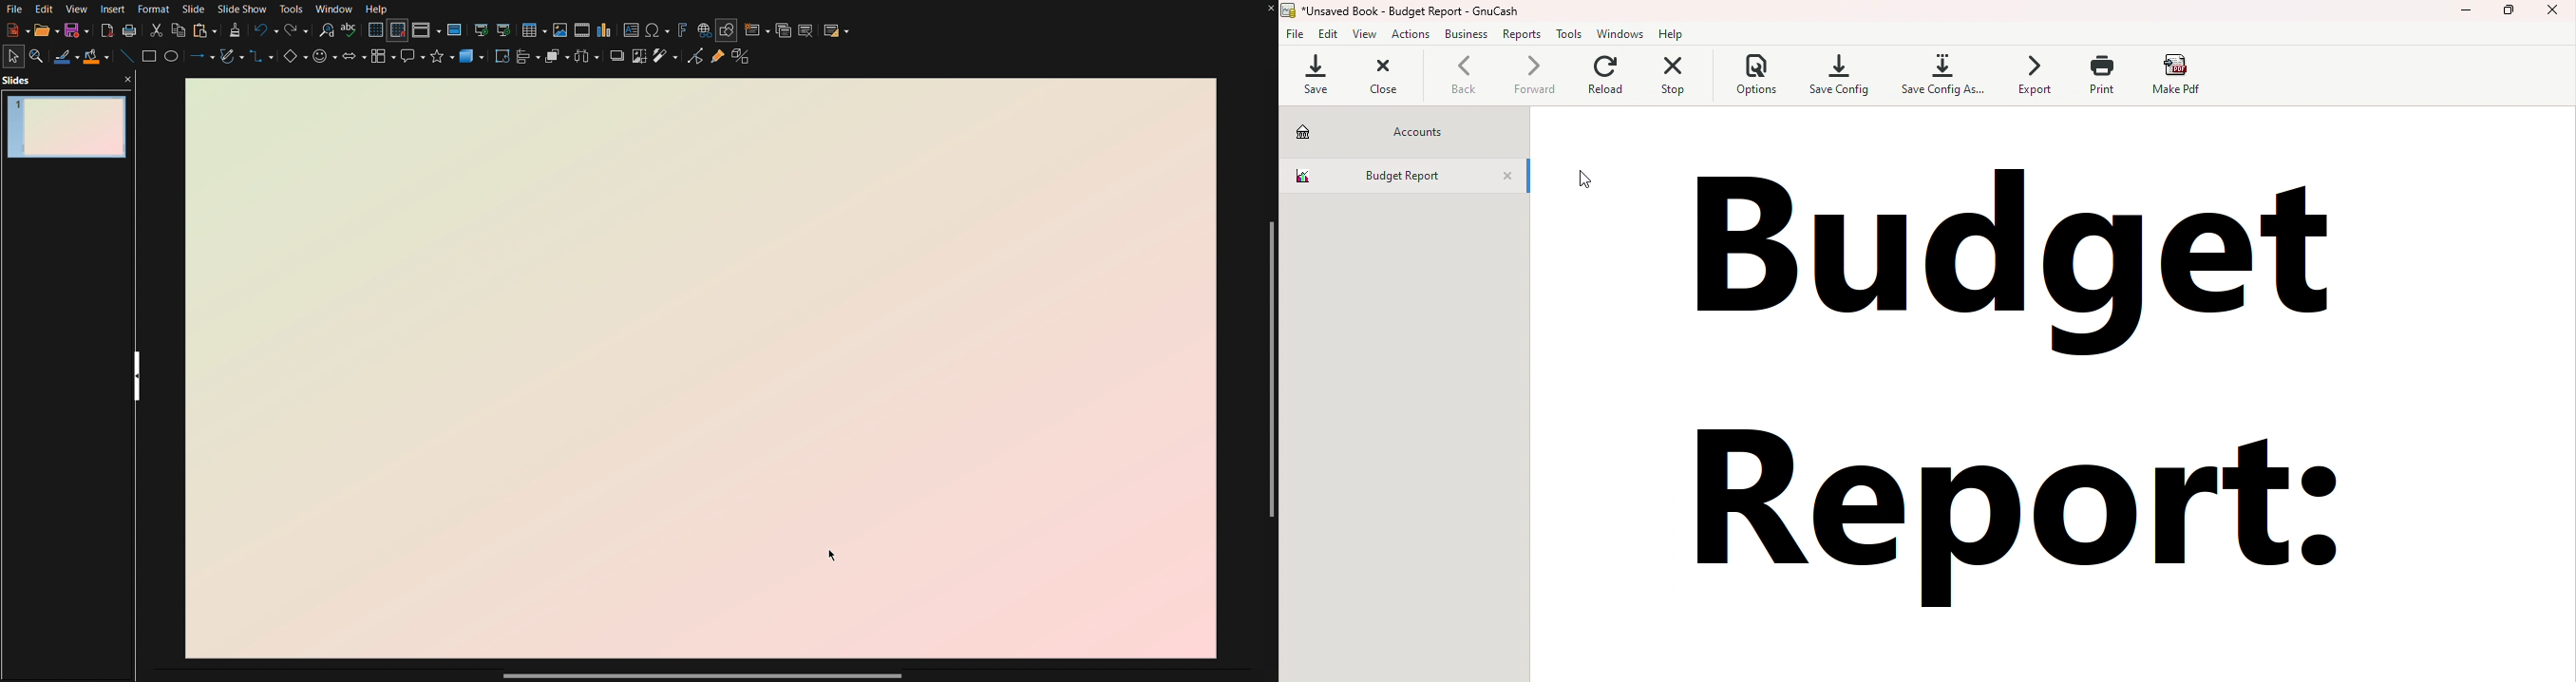 This screenshot has height=700, width=2576. I want to click on Help, so click(1672, 33).